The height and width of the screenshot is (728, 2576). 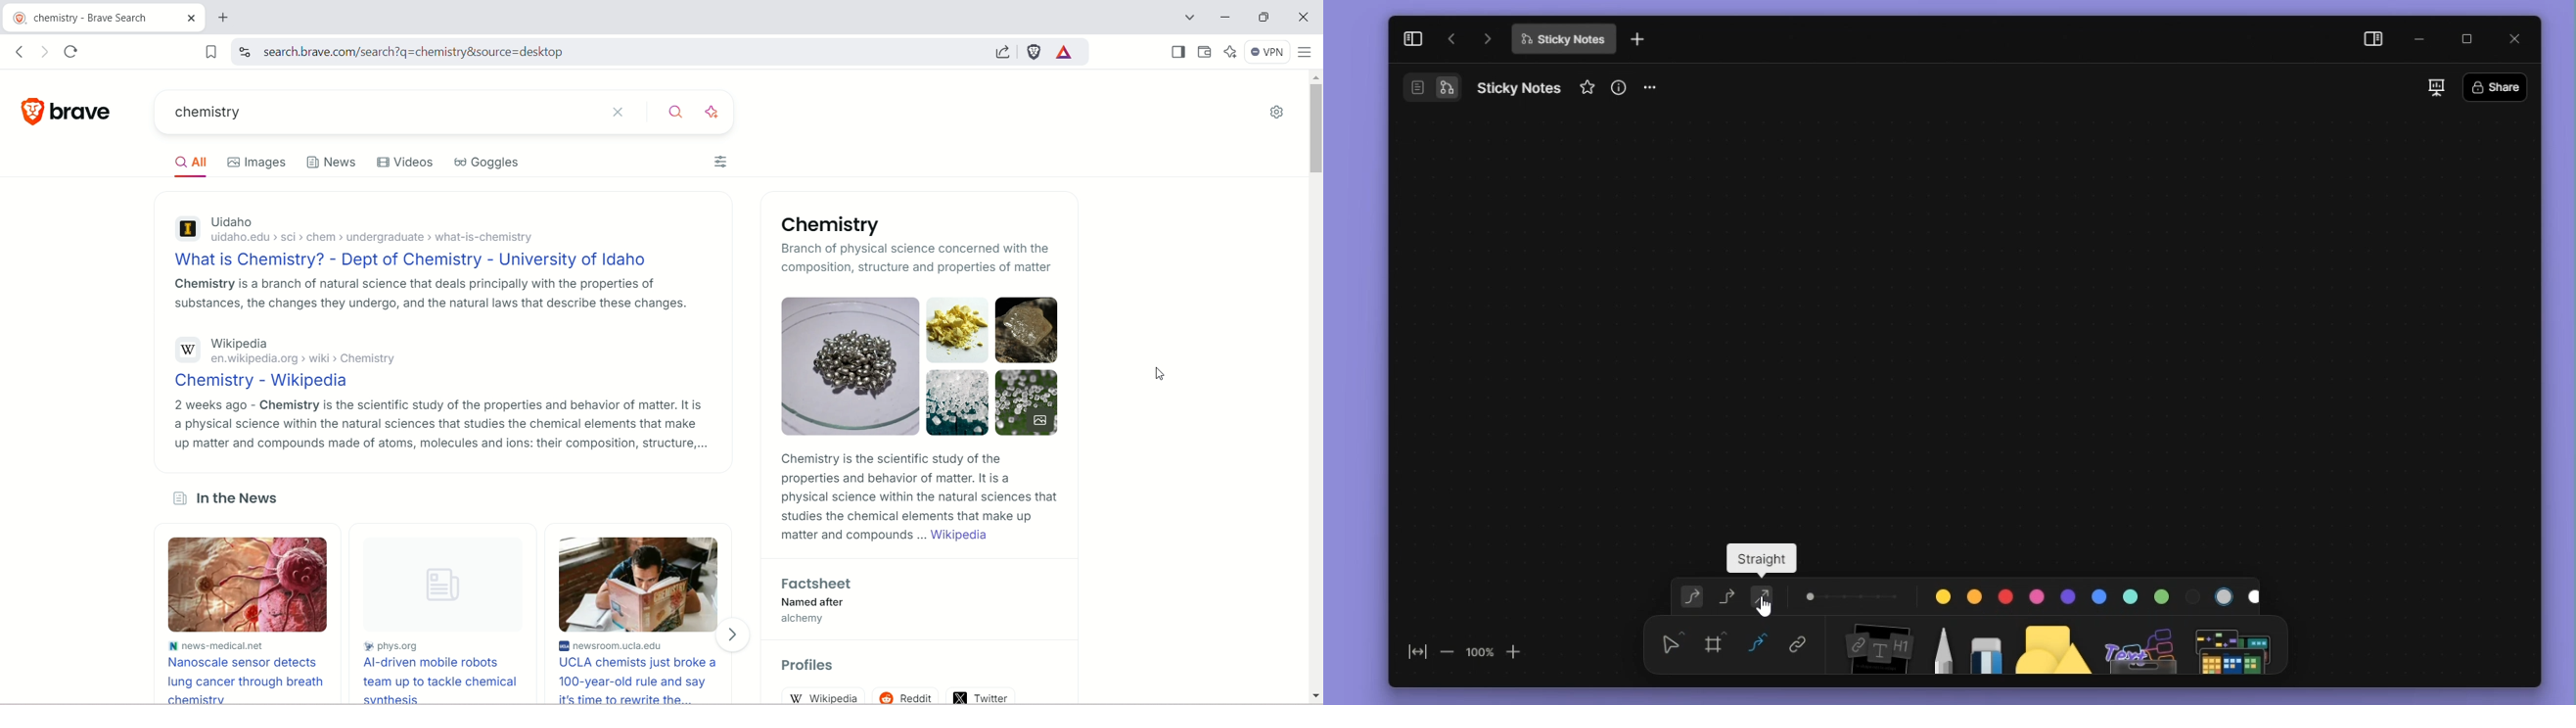 I want to click on go forward, so click(x=47, y=52).